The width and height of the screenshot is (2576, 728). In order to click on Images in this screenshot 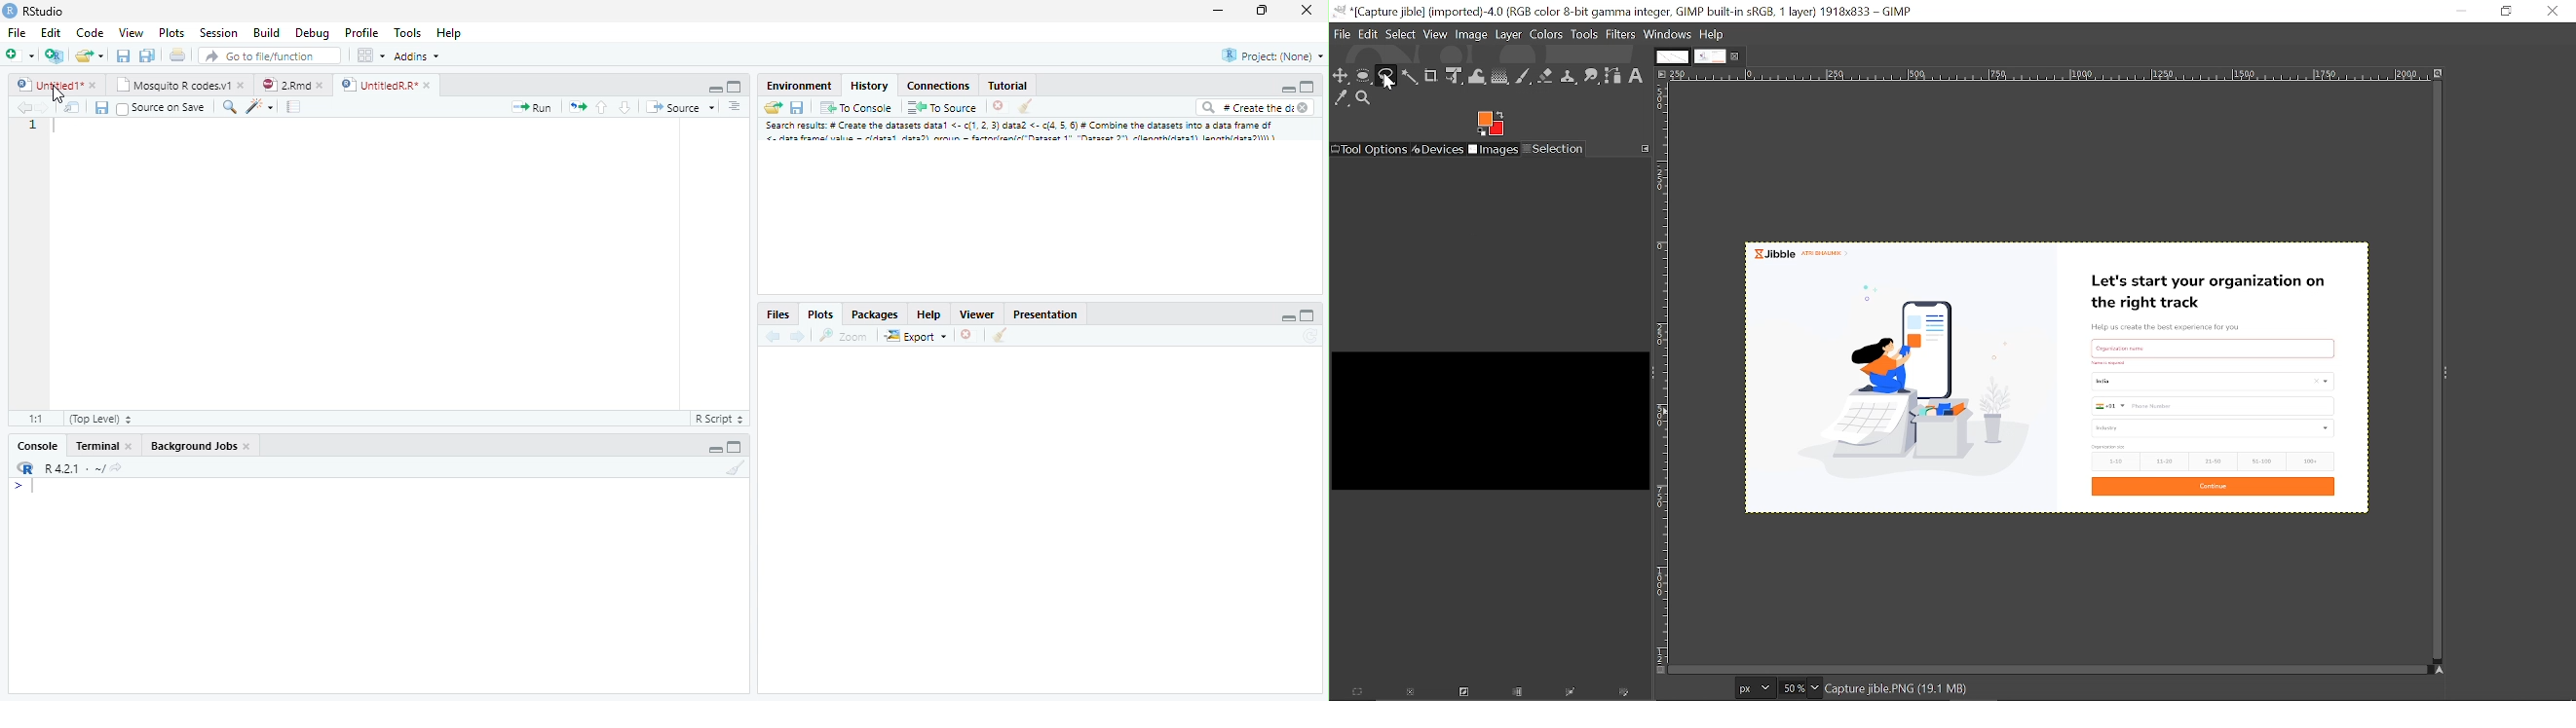, I will do `click(1495, 150)`.